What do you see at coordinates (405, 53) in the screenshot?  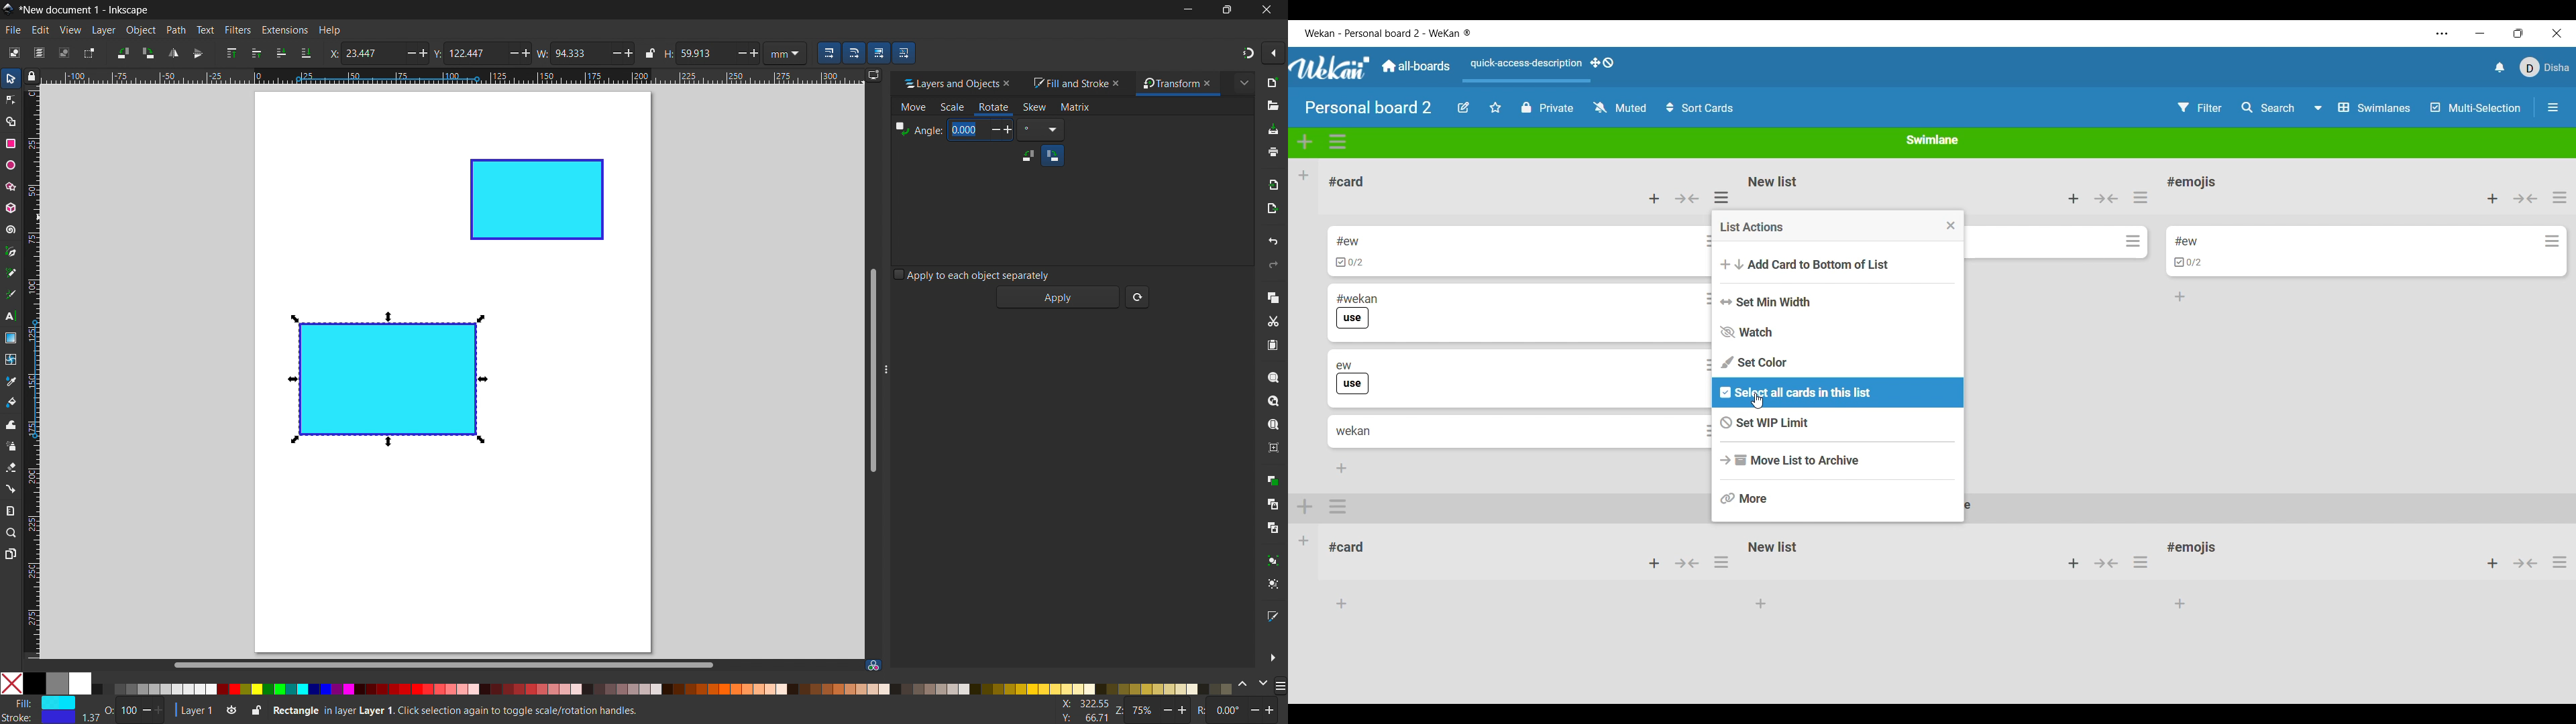 I see `minus/ decrease` at bounding box center [405, 53].